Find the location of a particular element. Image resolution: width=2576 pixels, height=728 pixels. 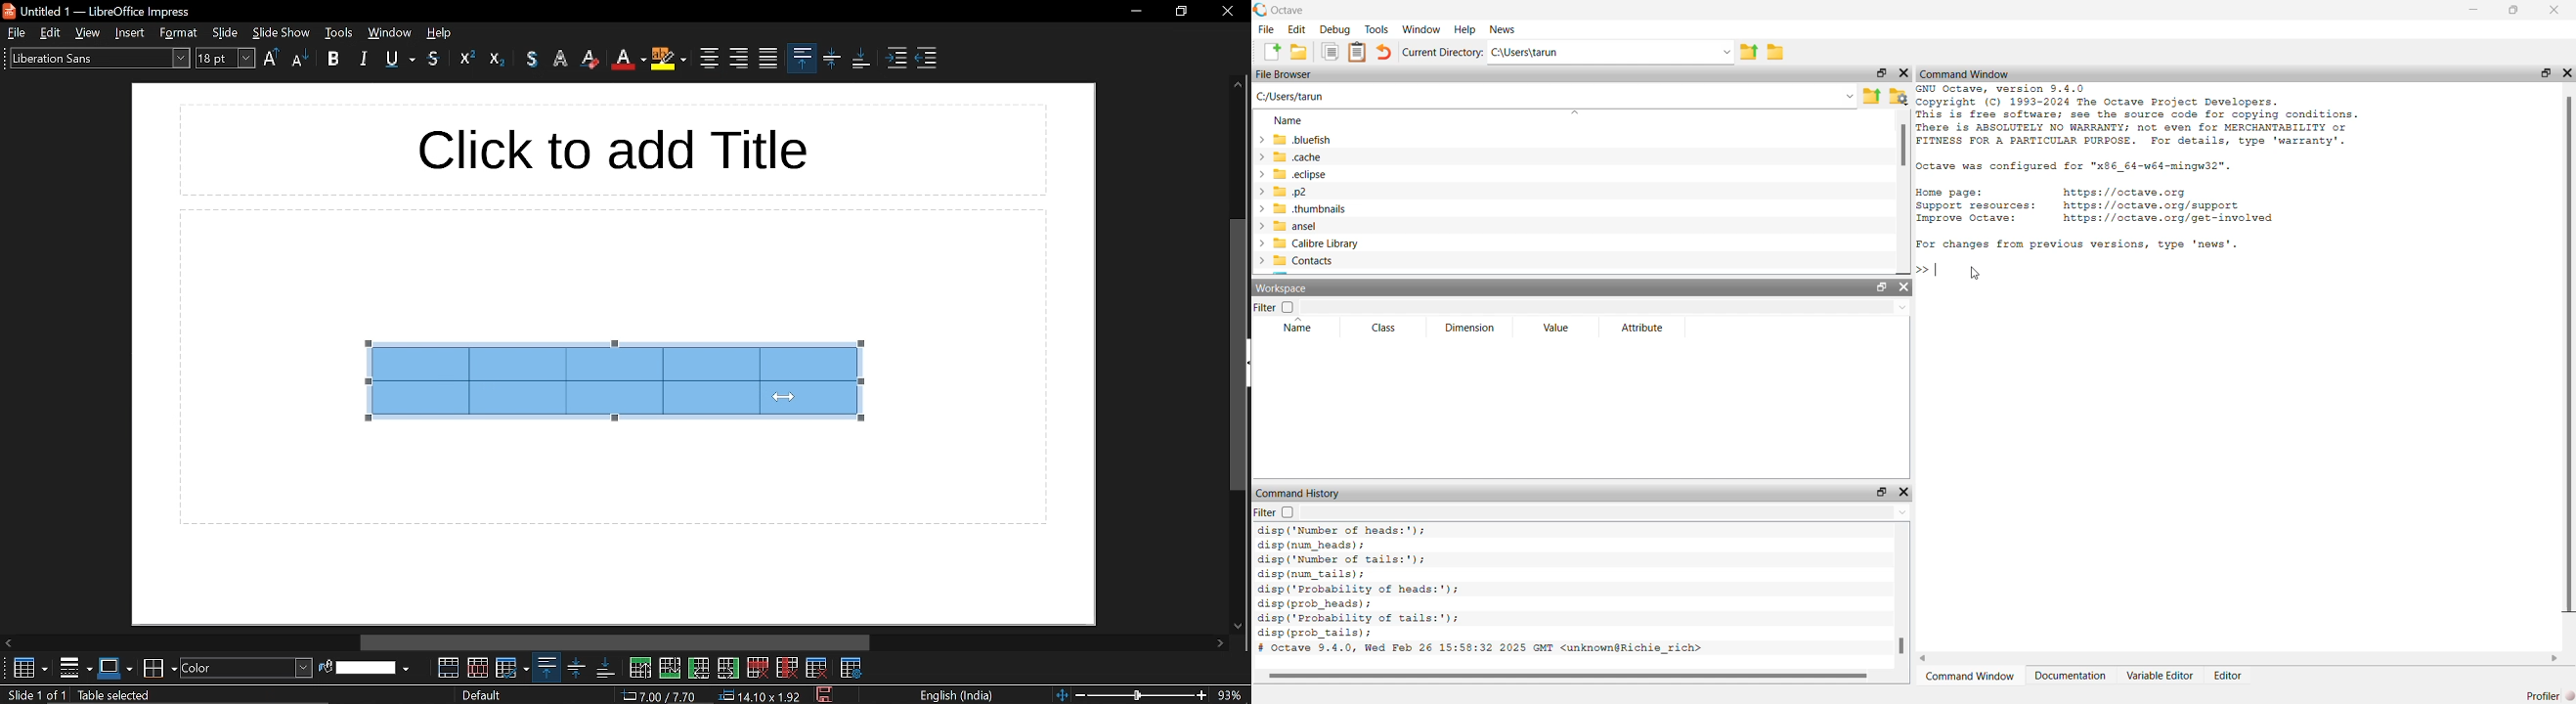

table properties is located at coordinates (852, 668).